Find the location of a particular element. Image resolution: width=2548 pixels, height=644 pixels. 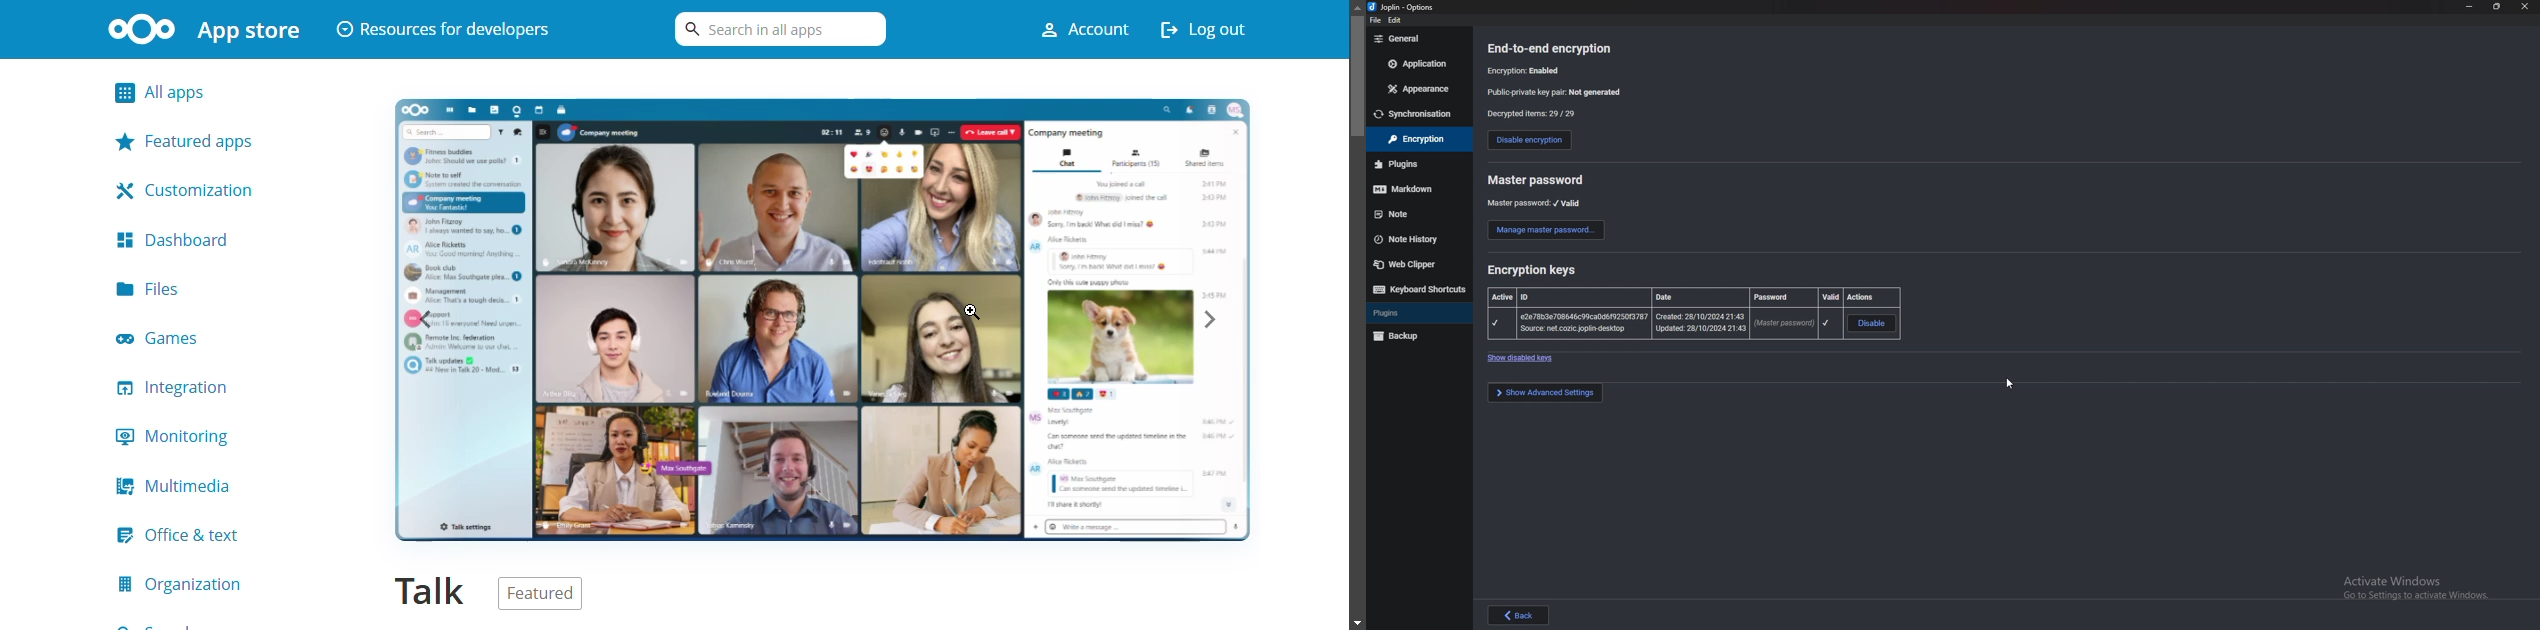

 is located at coordinates (1414, 139).